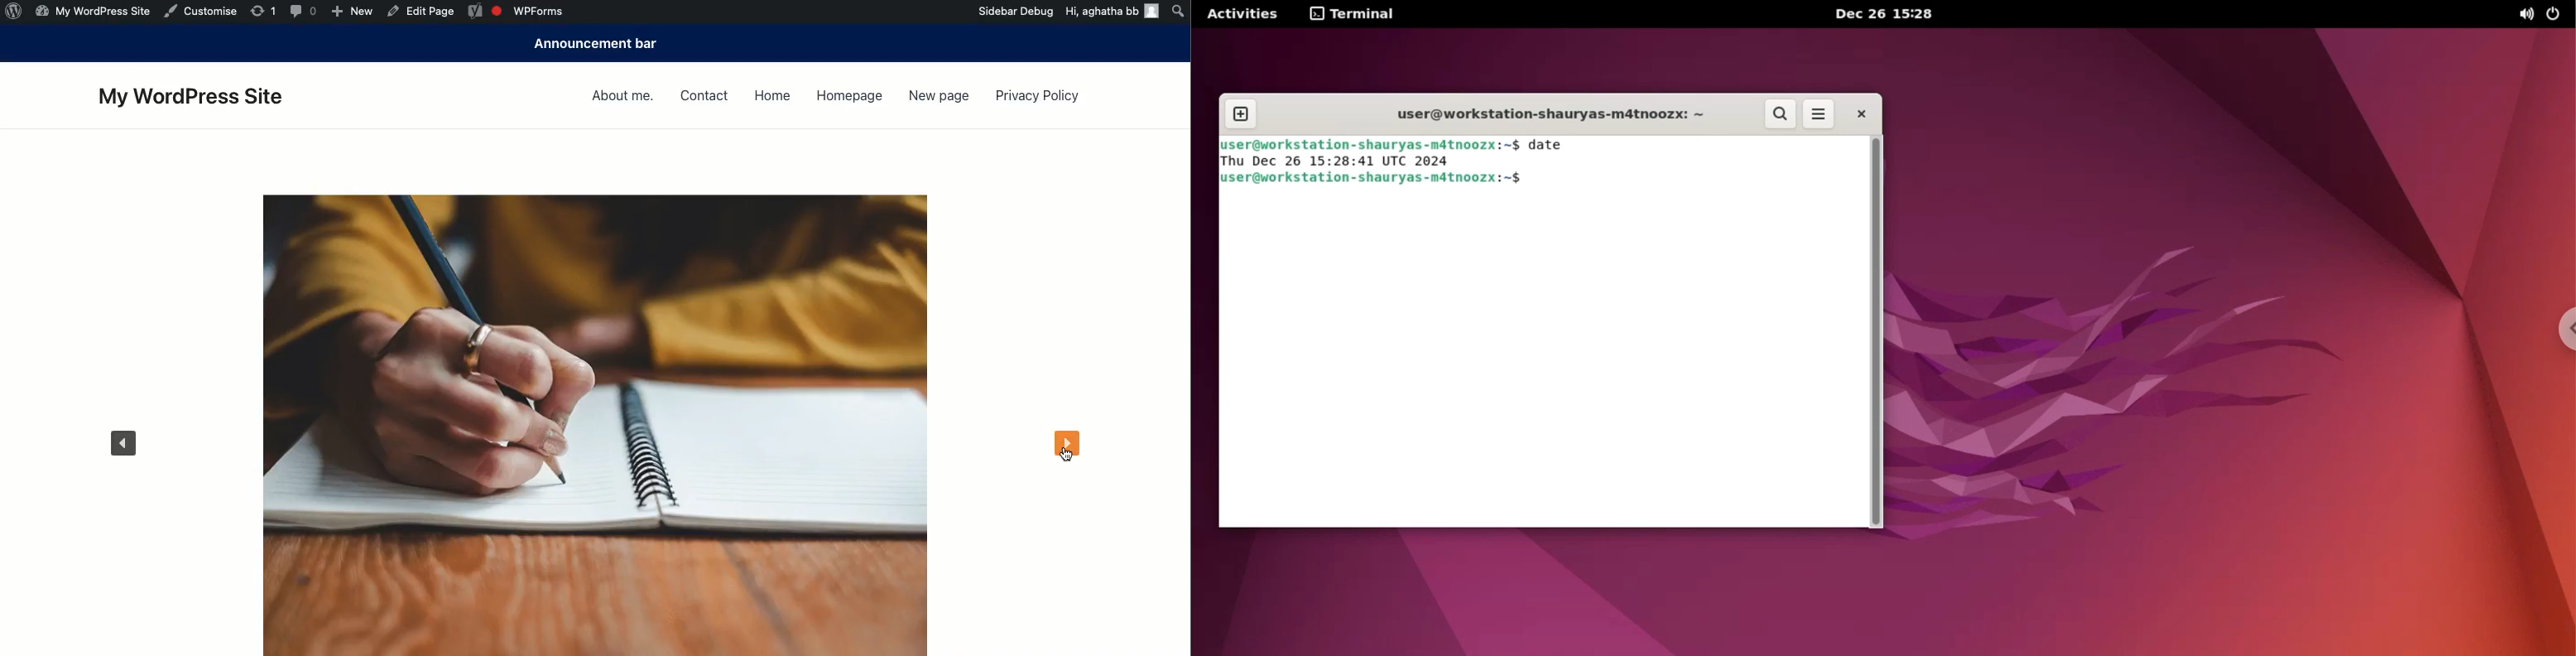  I want to click on command to view current date and time, so click(1548, 146).